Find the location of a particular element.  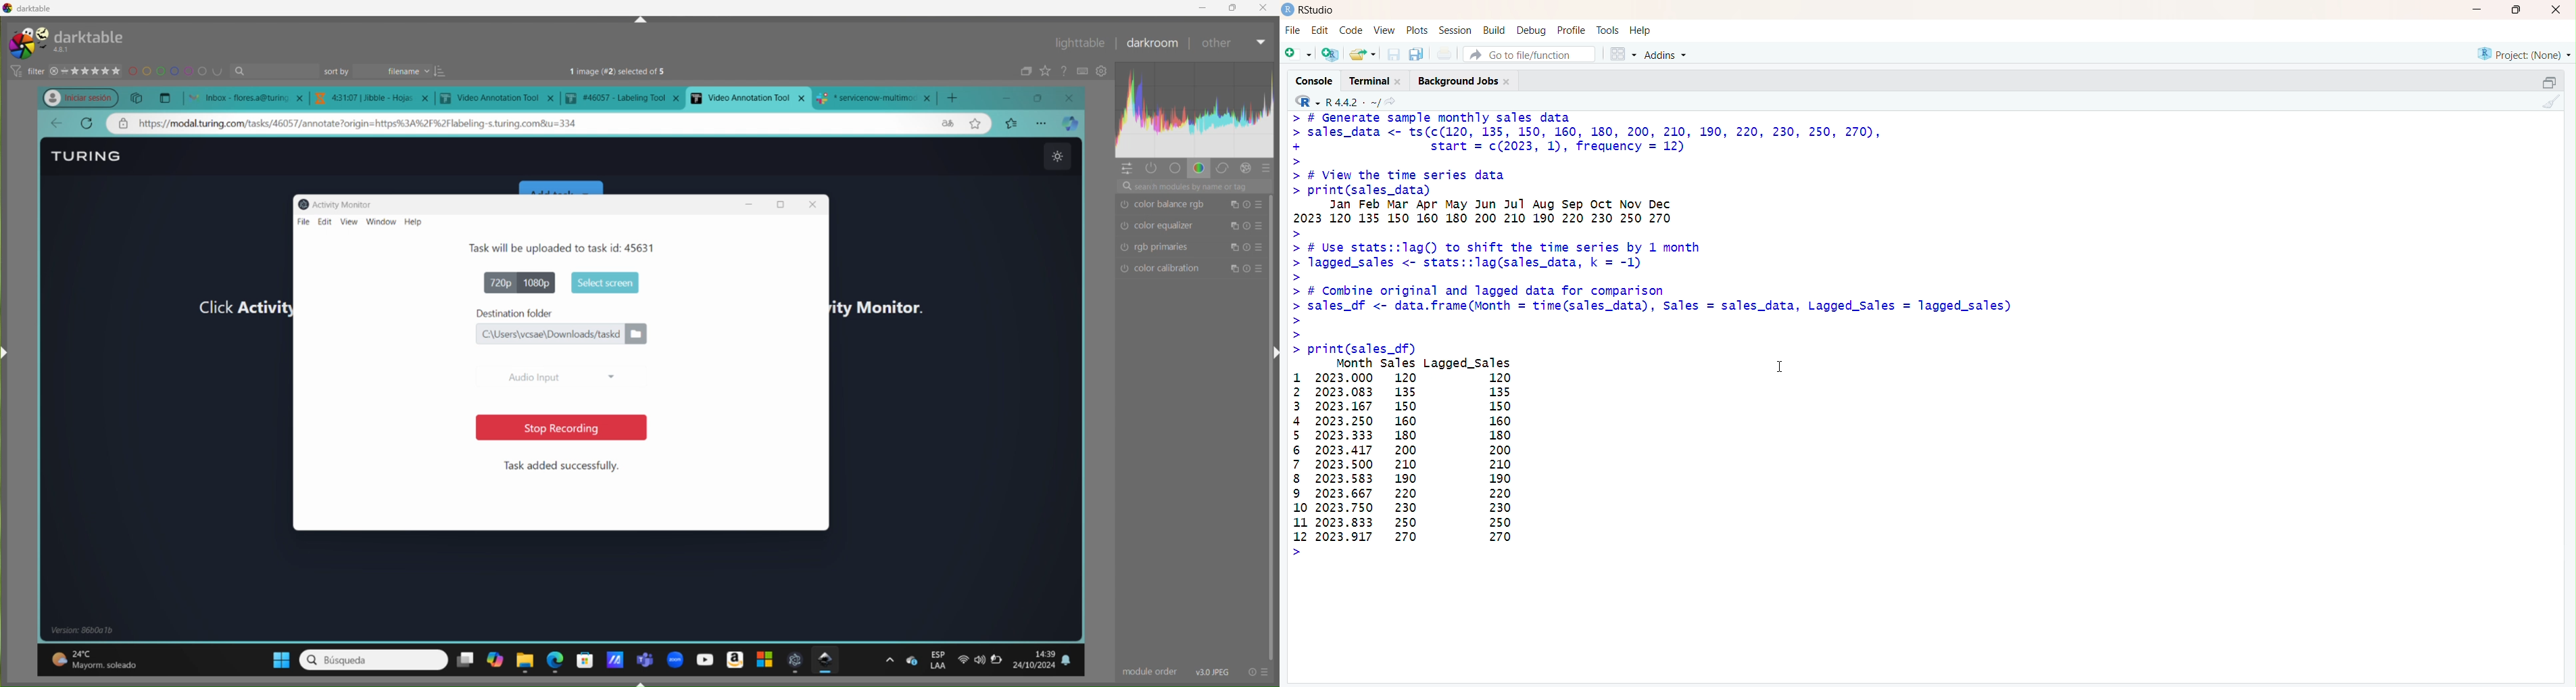

build is located at coordinates (1494, 30).